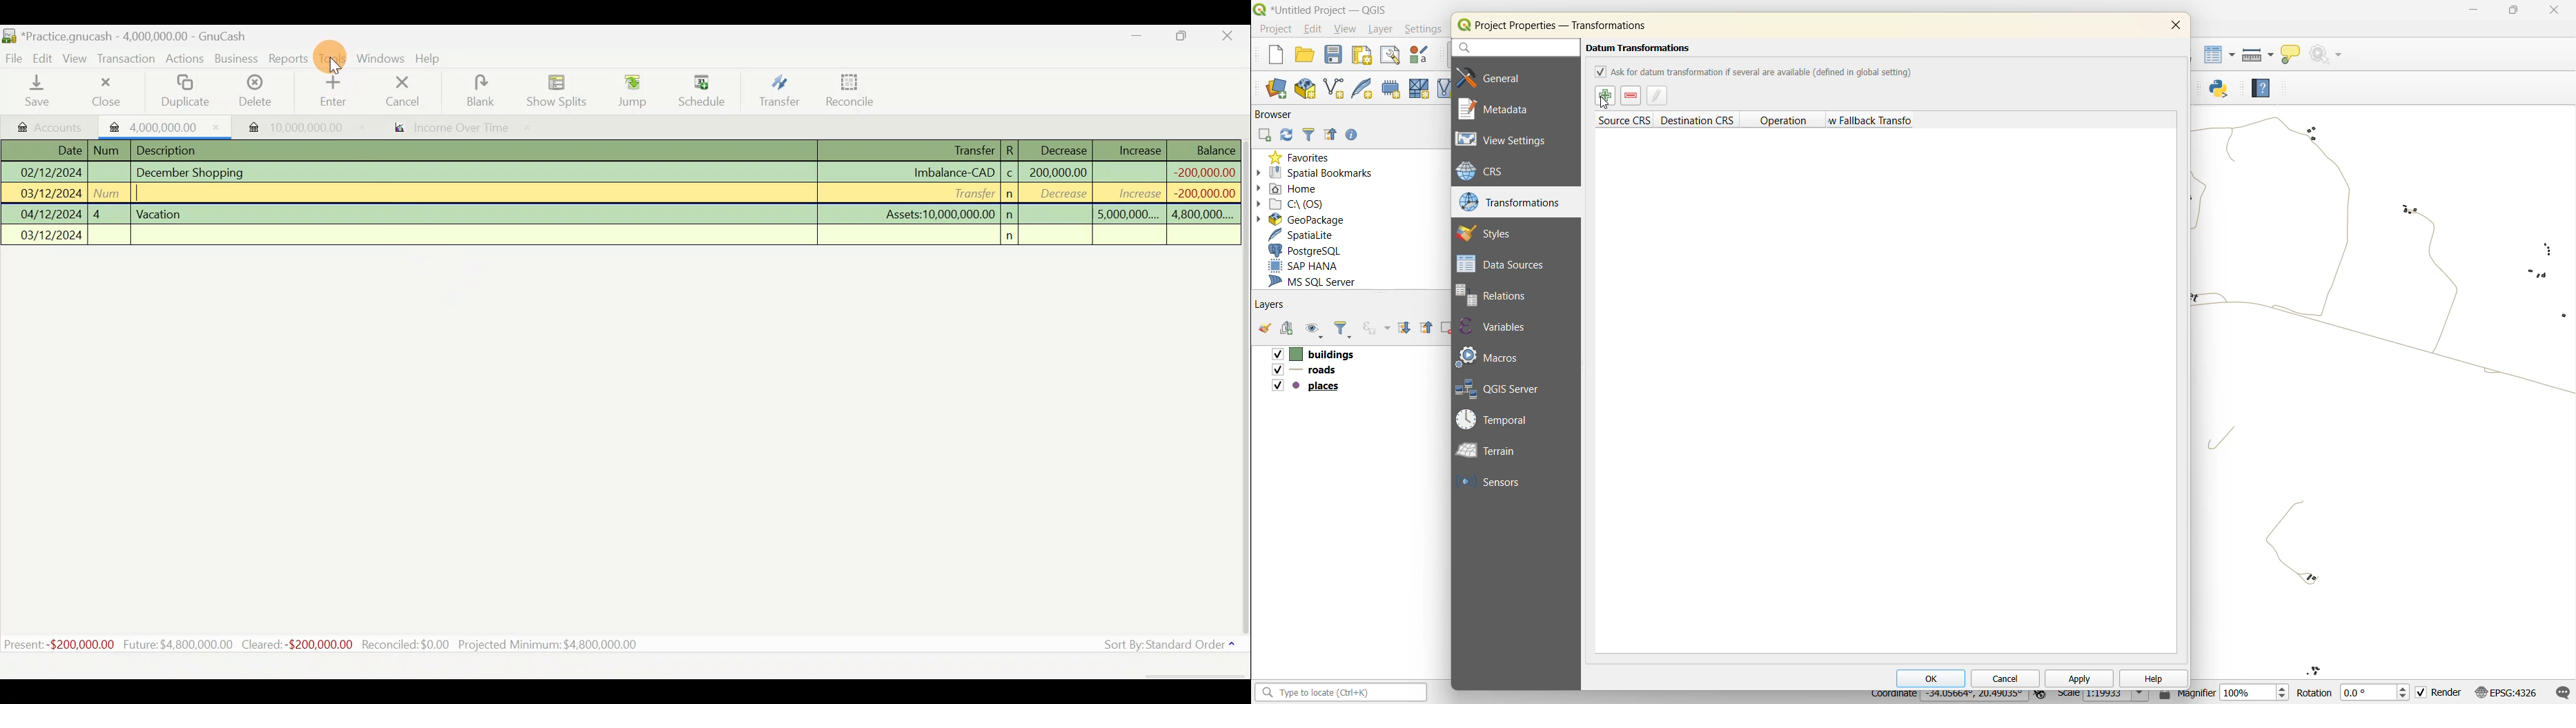  What do you see at coordinates (196, 173) in the screenshot?
I see `December Shopping` at bounding box center [196, 173].